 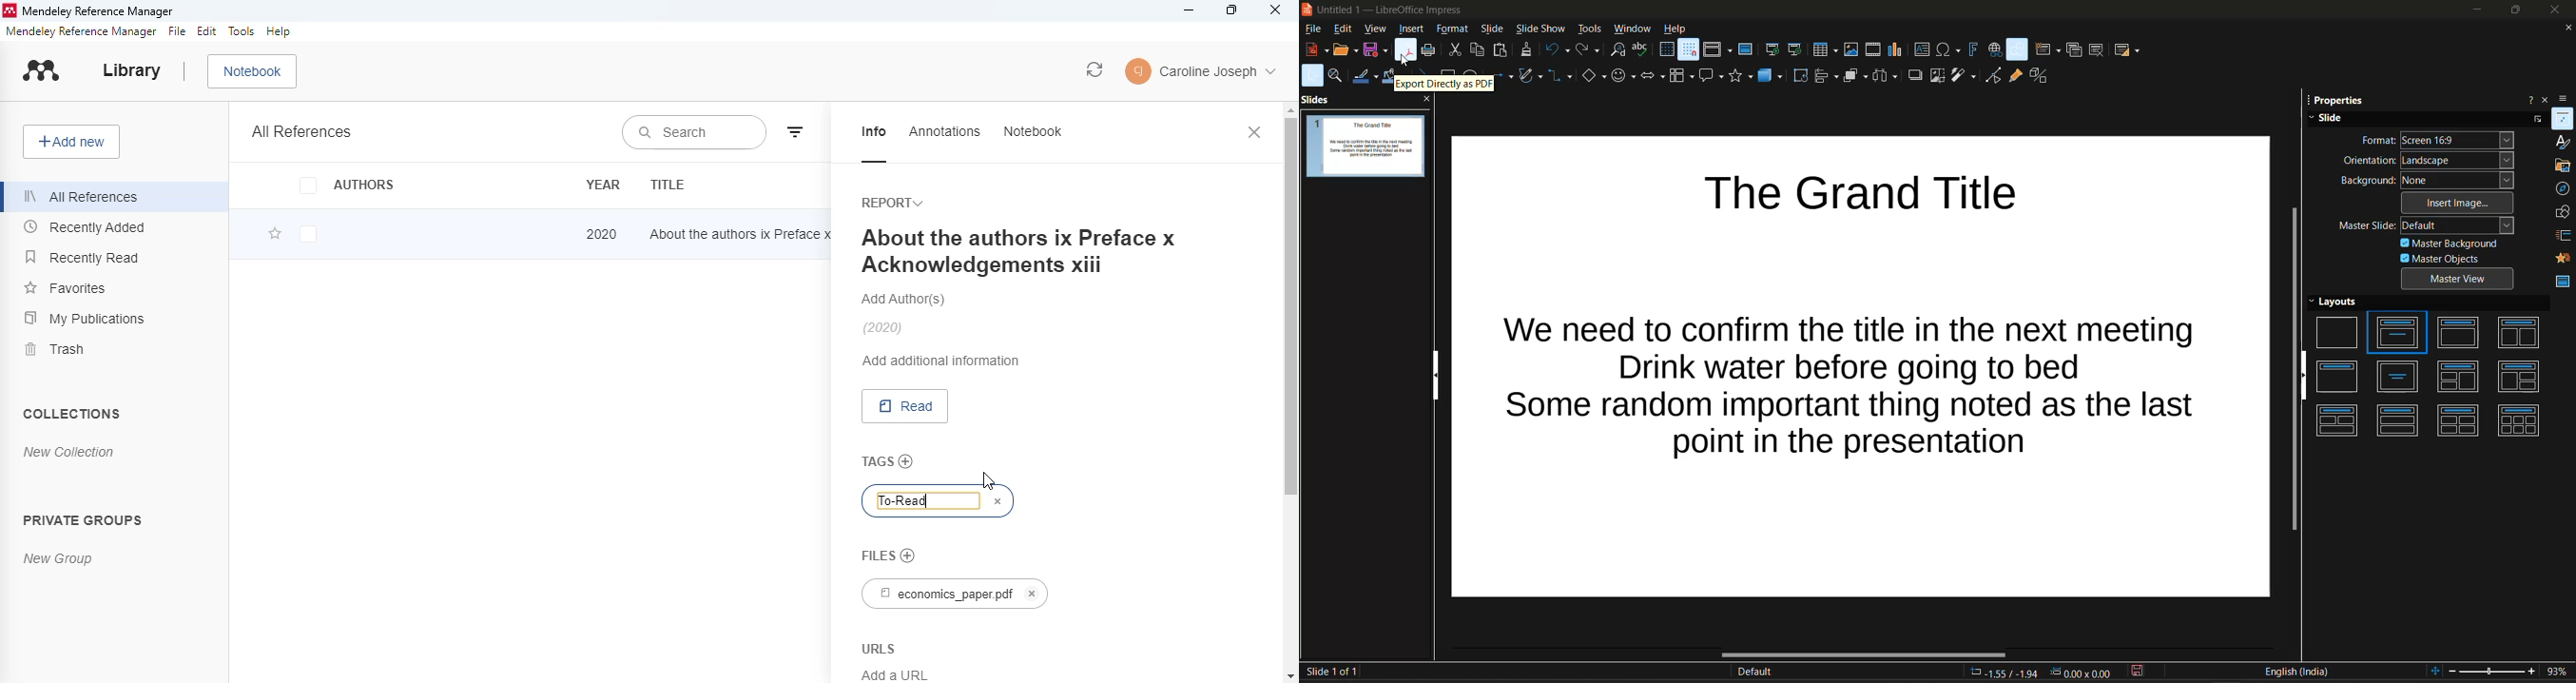 What do you see at coordinates (1650, 75) in the screenshot?
I see `block arrows` at bounding box center [1650, 75].